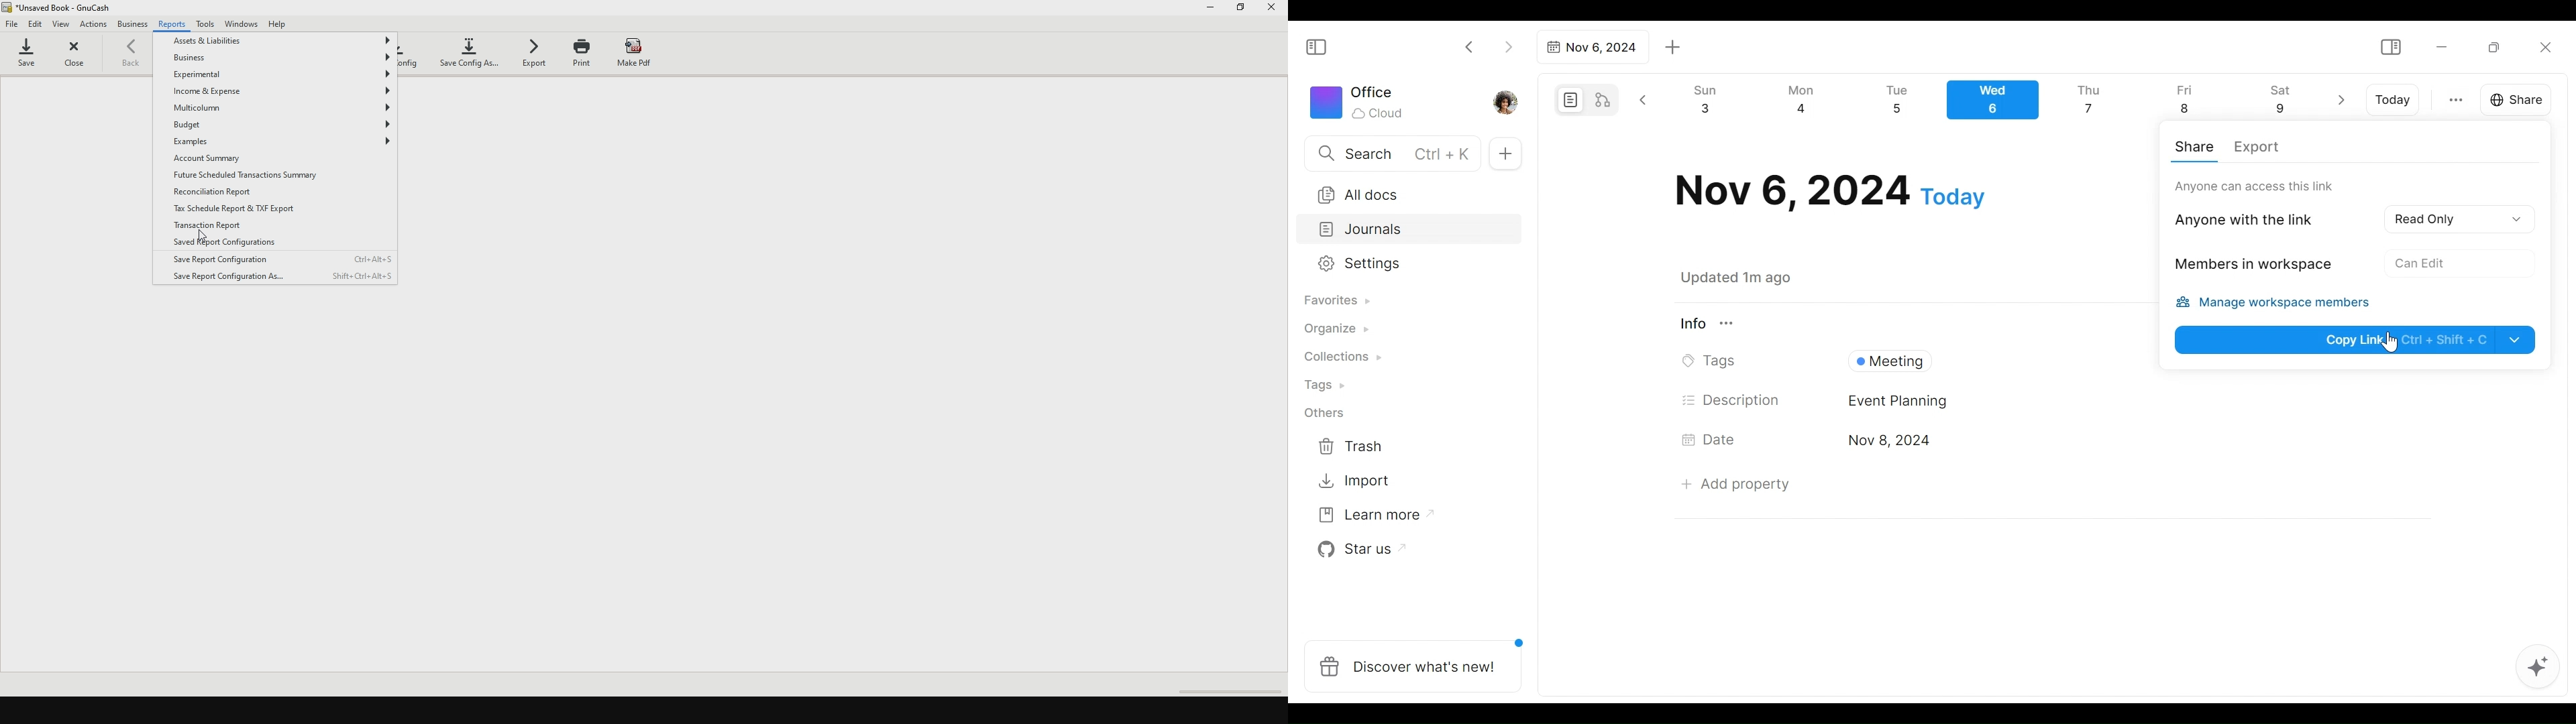  Describe the element at coordinates (1326, 387) in the screenshot. I see `Tags` at that location.